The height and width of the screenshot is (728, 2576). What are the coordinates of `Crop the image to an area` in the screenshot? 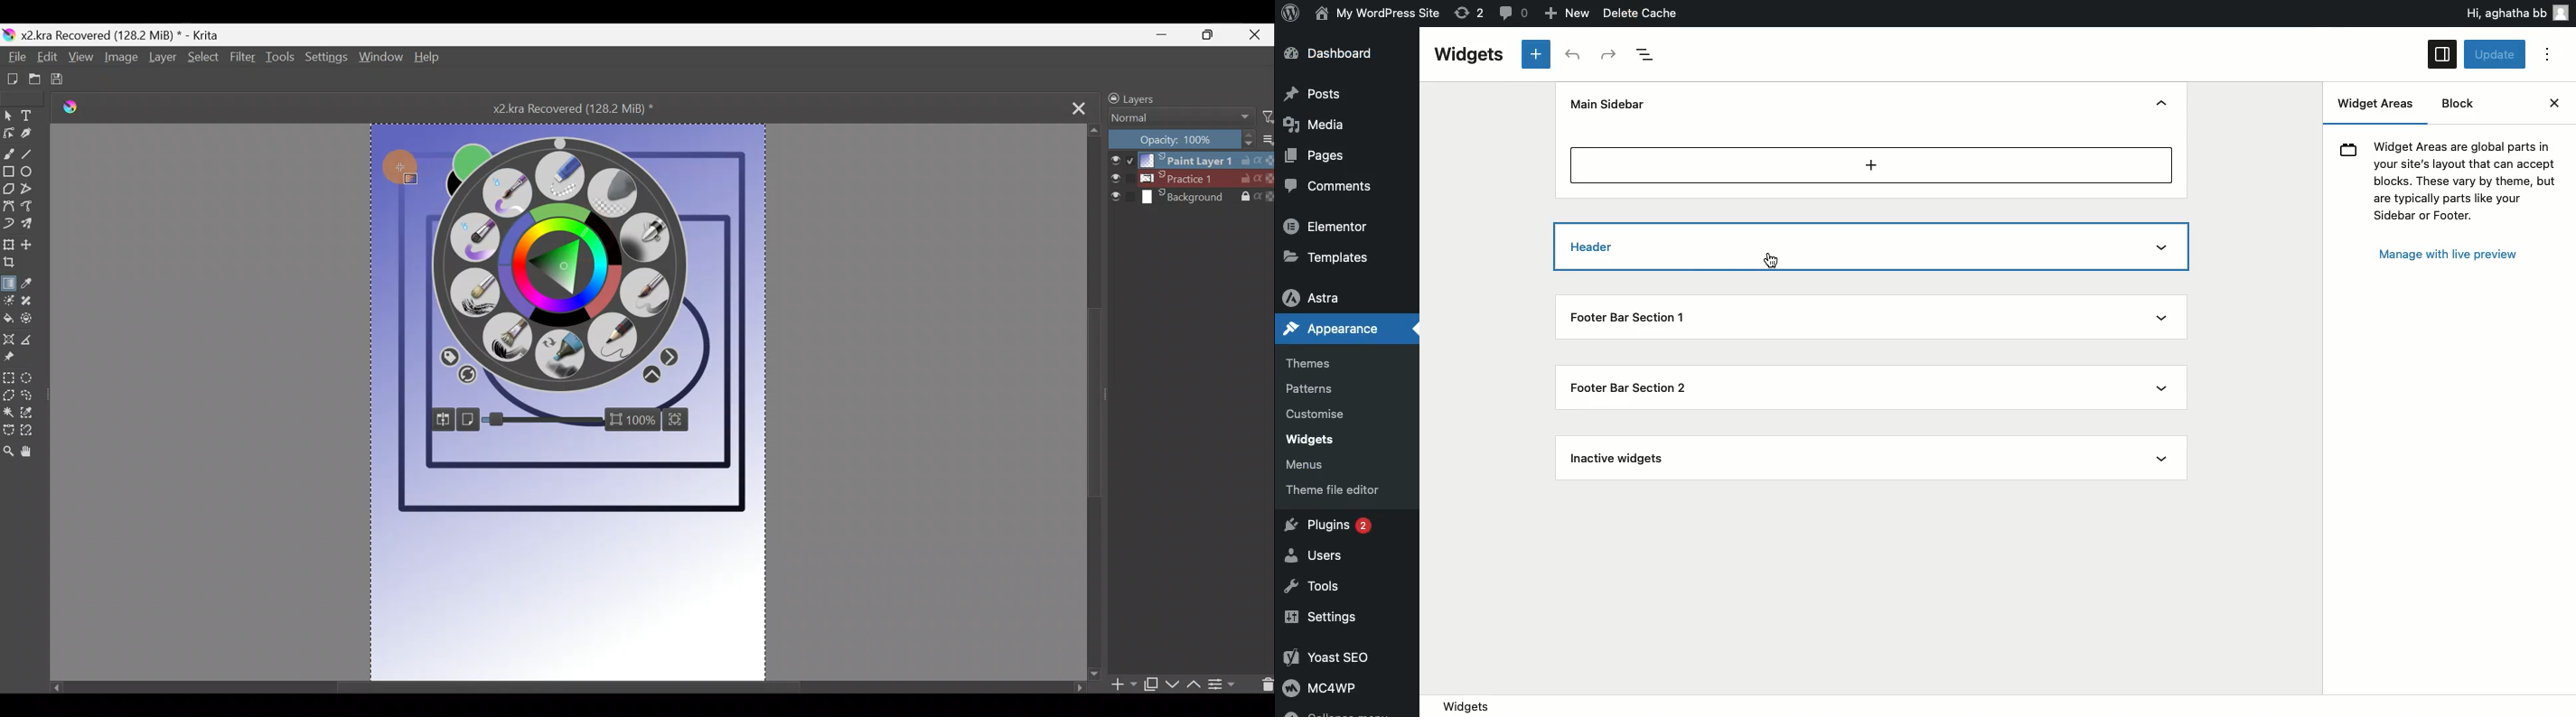 It's located at (13, 264).